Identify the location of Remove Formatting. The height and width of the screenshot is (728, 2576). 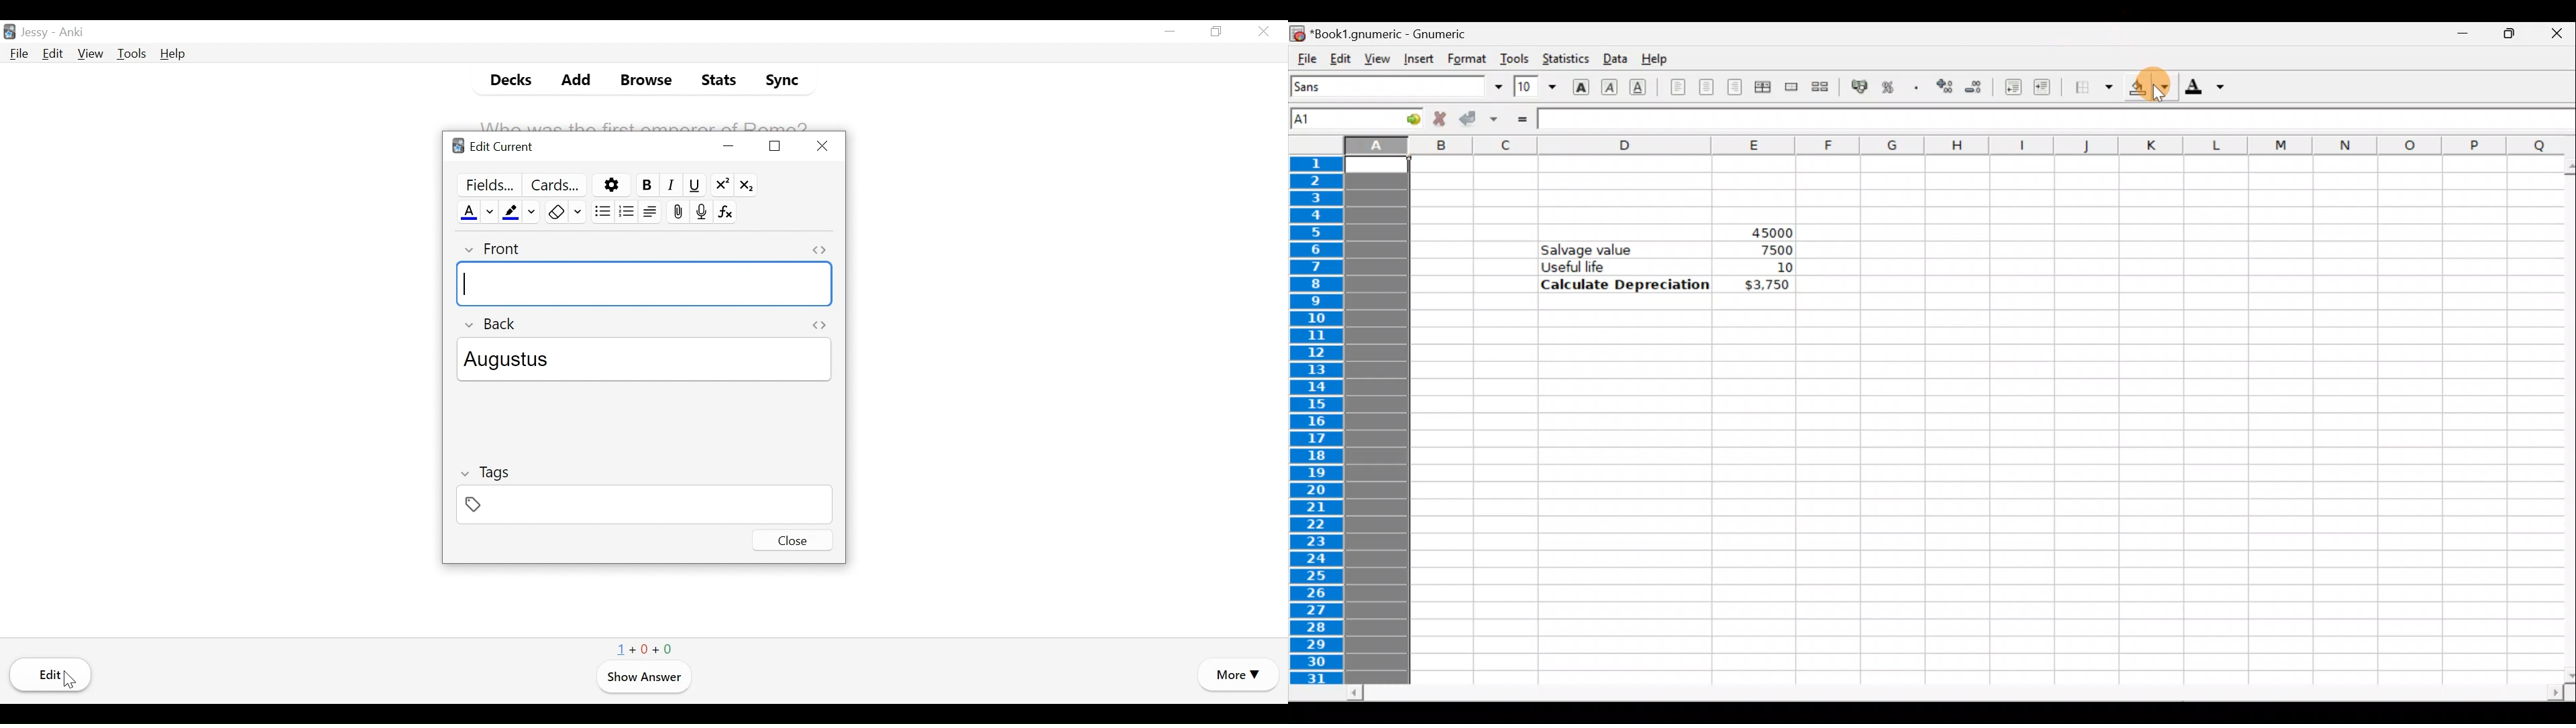
(554, 212).